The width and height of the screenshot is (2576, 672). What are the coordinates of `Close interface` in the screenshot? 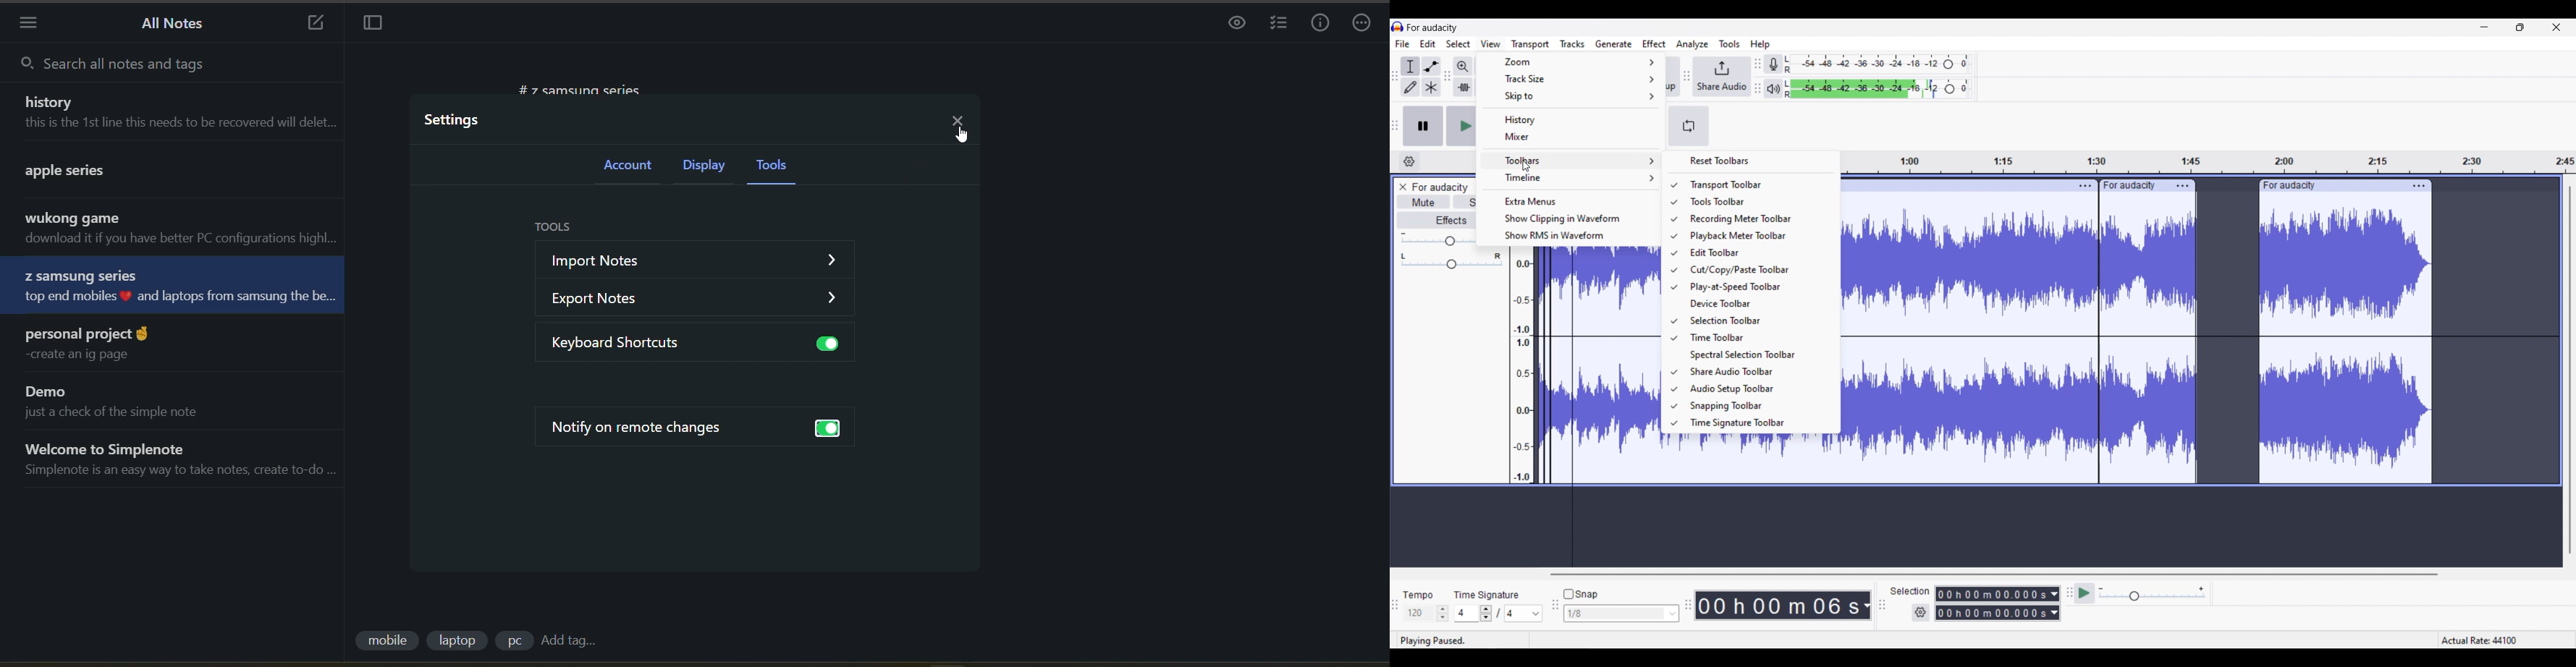 It's located at (2557, 27).